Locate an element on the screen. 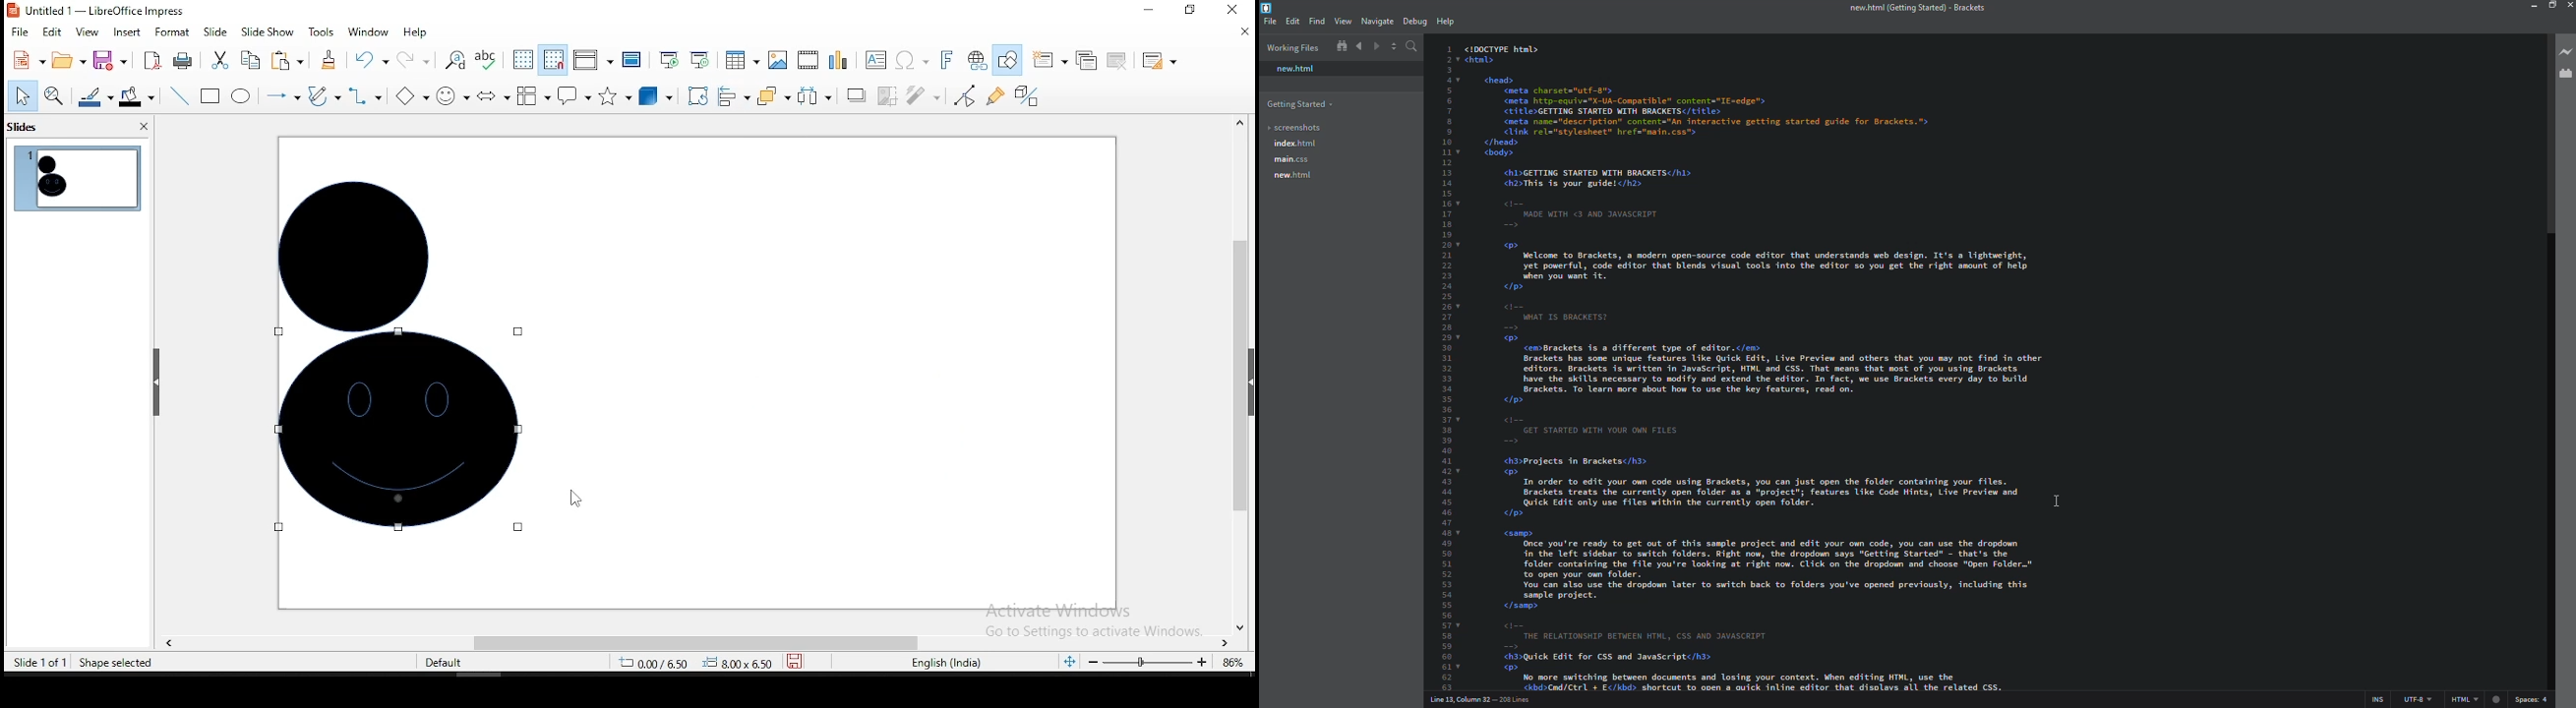 The height and width of the screenshot is (728, 2576). open is located at coordinates (67, 62).